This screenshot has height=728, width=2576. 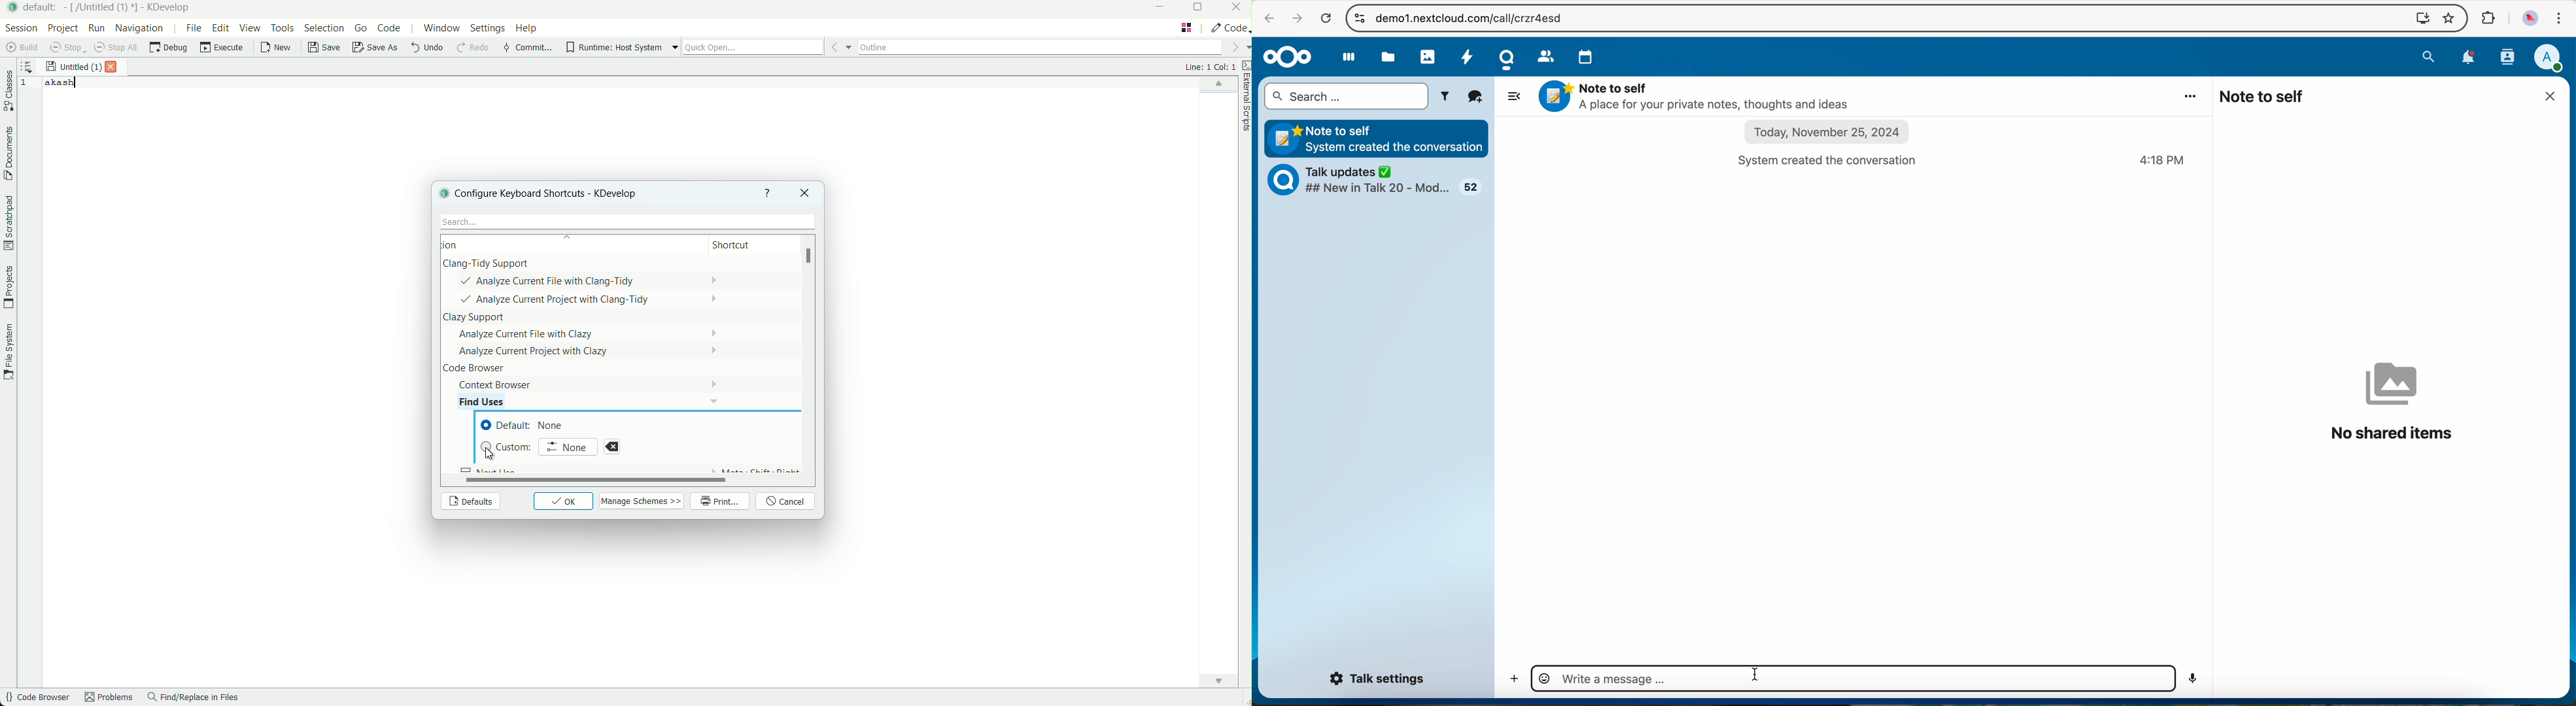 What do you see at coordinates (1698, 97) in the screenshot?
I see `Note to self` at bounding box center [1698, 97].